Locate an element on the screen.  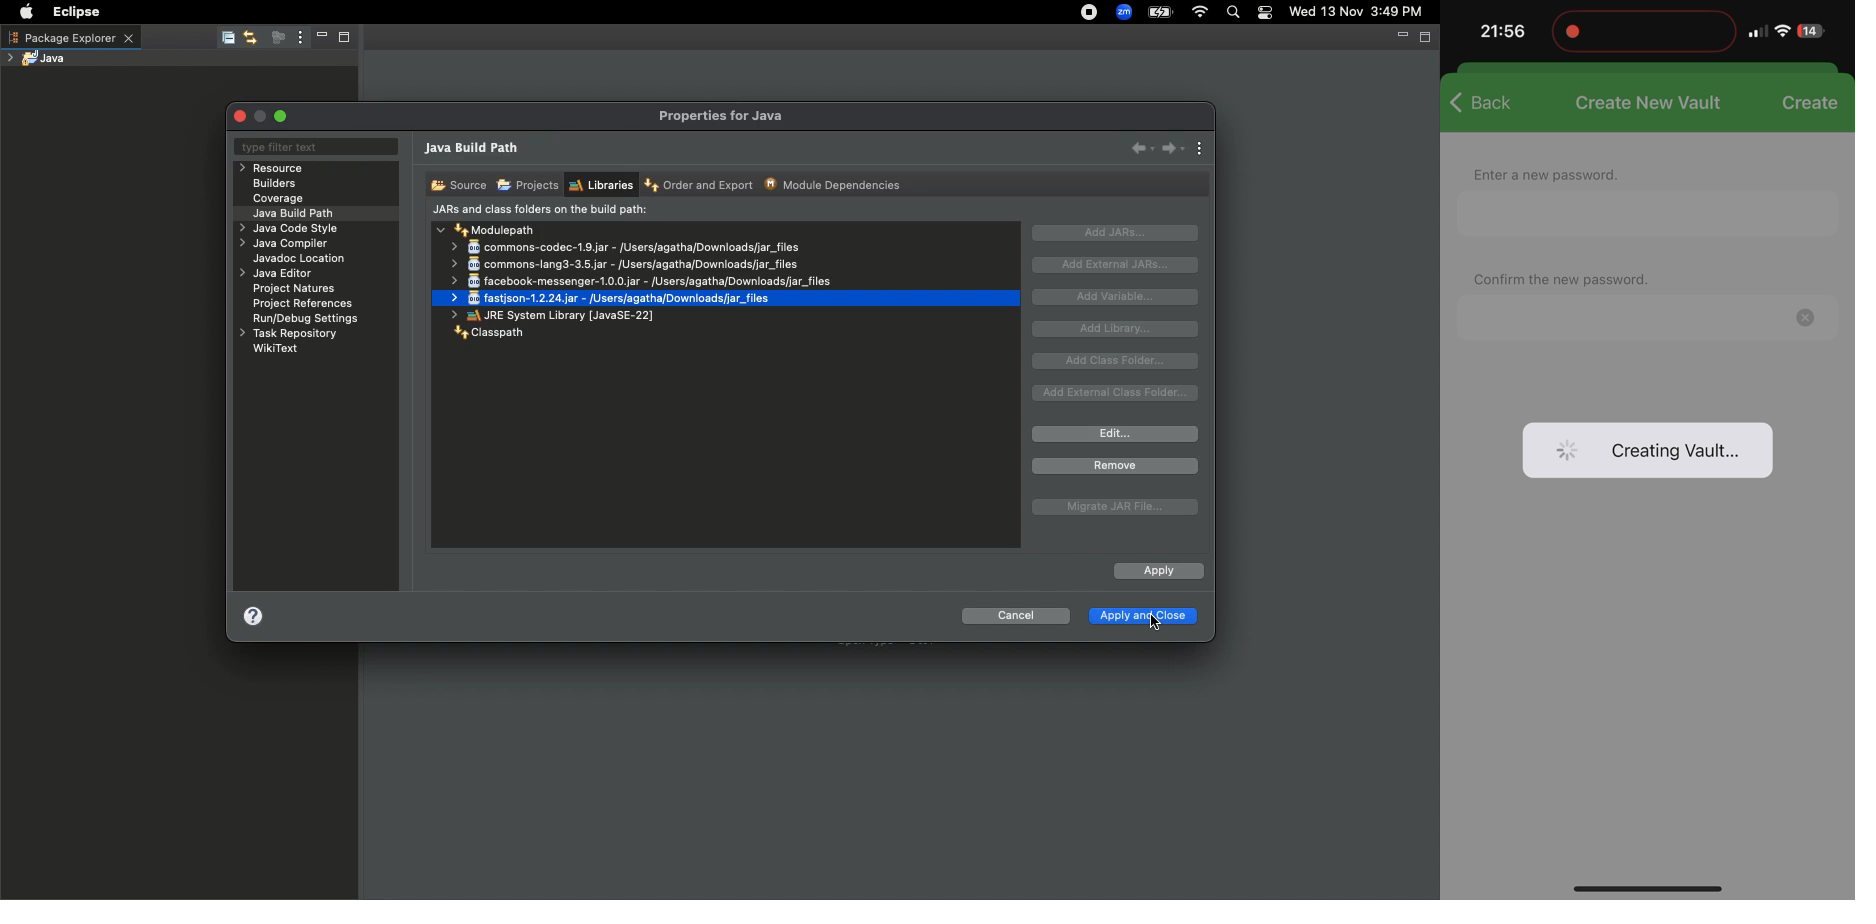
Minimize is located at coordinates (1400, 39).